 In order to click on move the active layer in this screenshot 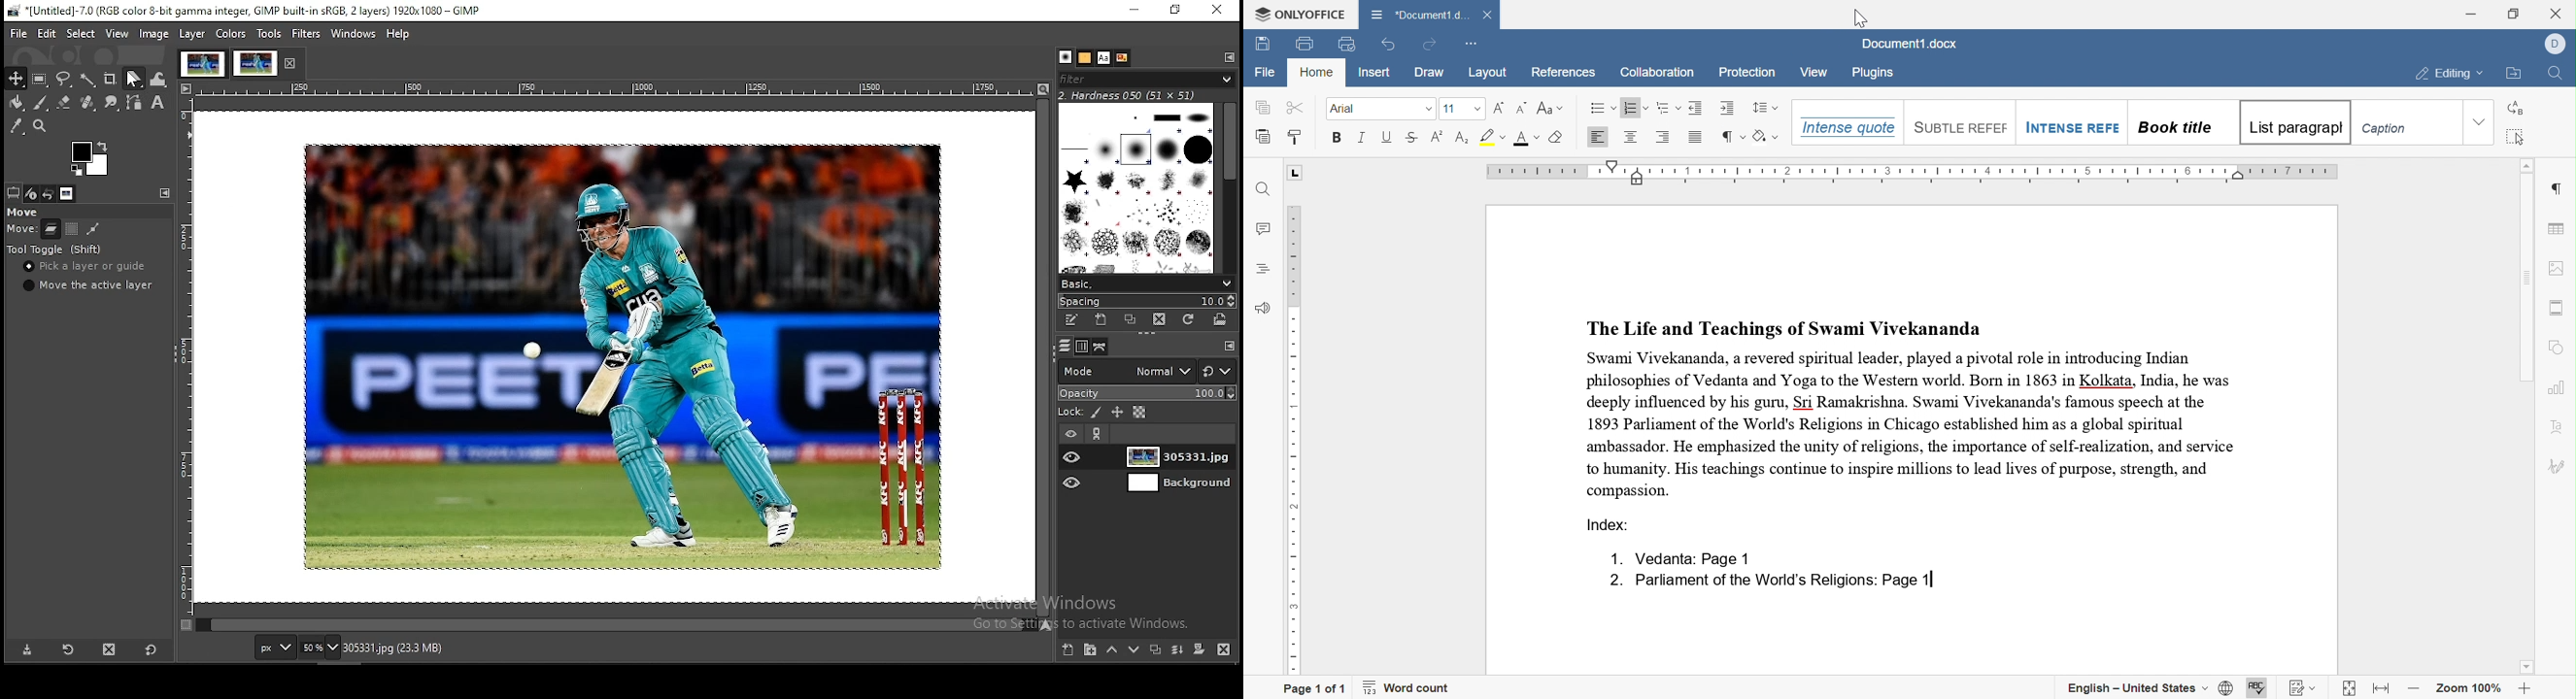, I will do `click(86, 285)`.